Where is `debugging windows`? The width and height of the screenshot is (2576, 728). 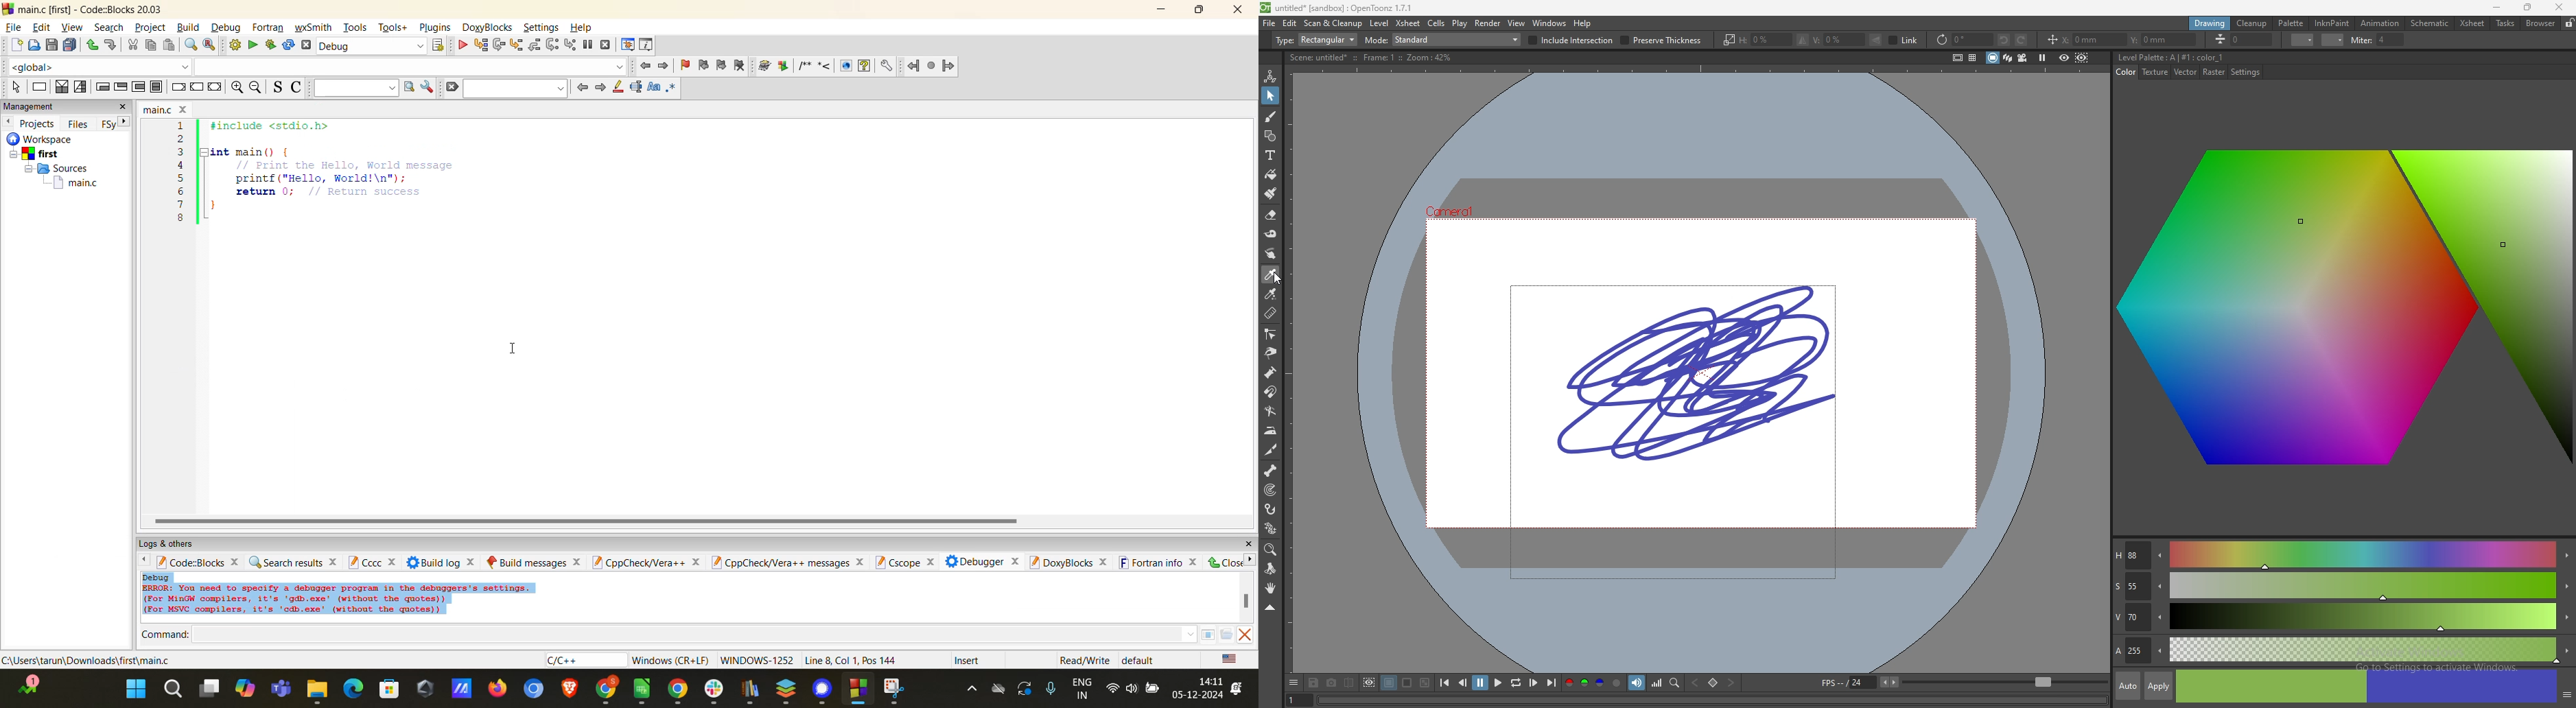 debugging windows is located at coordinates (628, 43).